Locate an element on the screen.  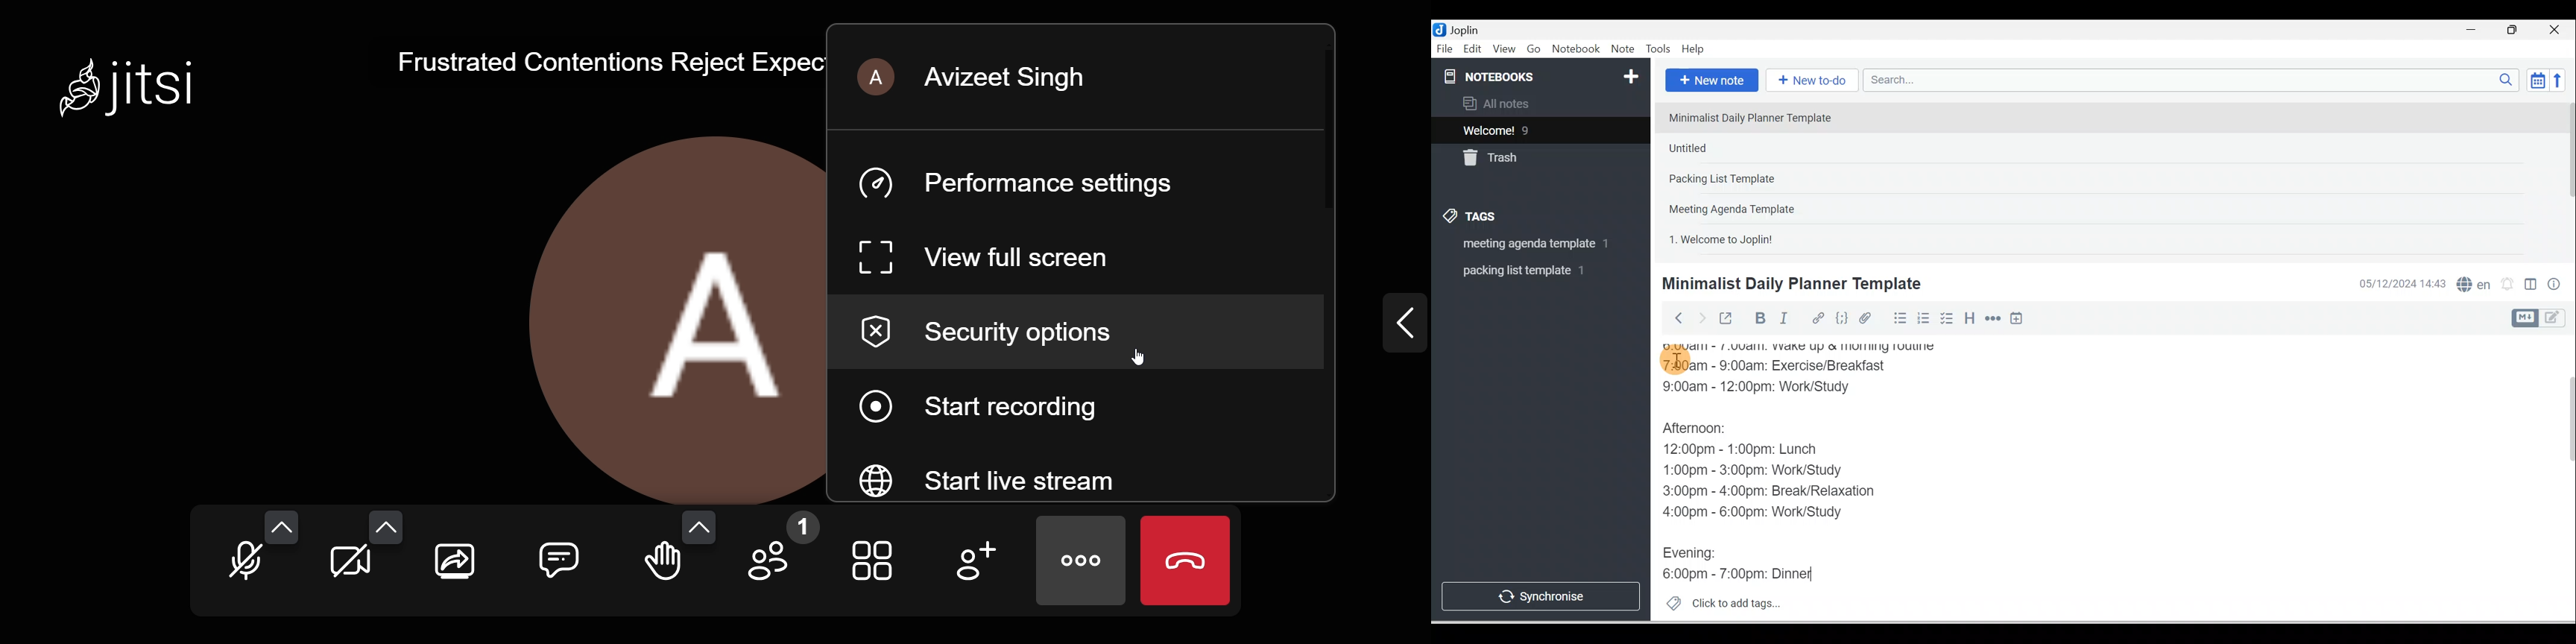
Note properties is located at coordinates (2555, 286).